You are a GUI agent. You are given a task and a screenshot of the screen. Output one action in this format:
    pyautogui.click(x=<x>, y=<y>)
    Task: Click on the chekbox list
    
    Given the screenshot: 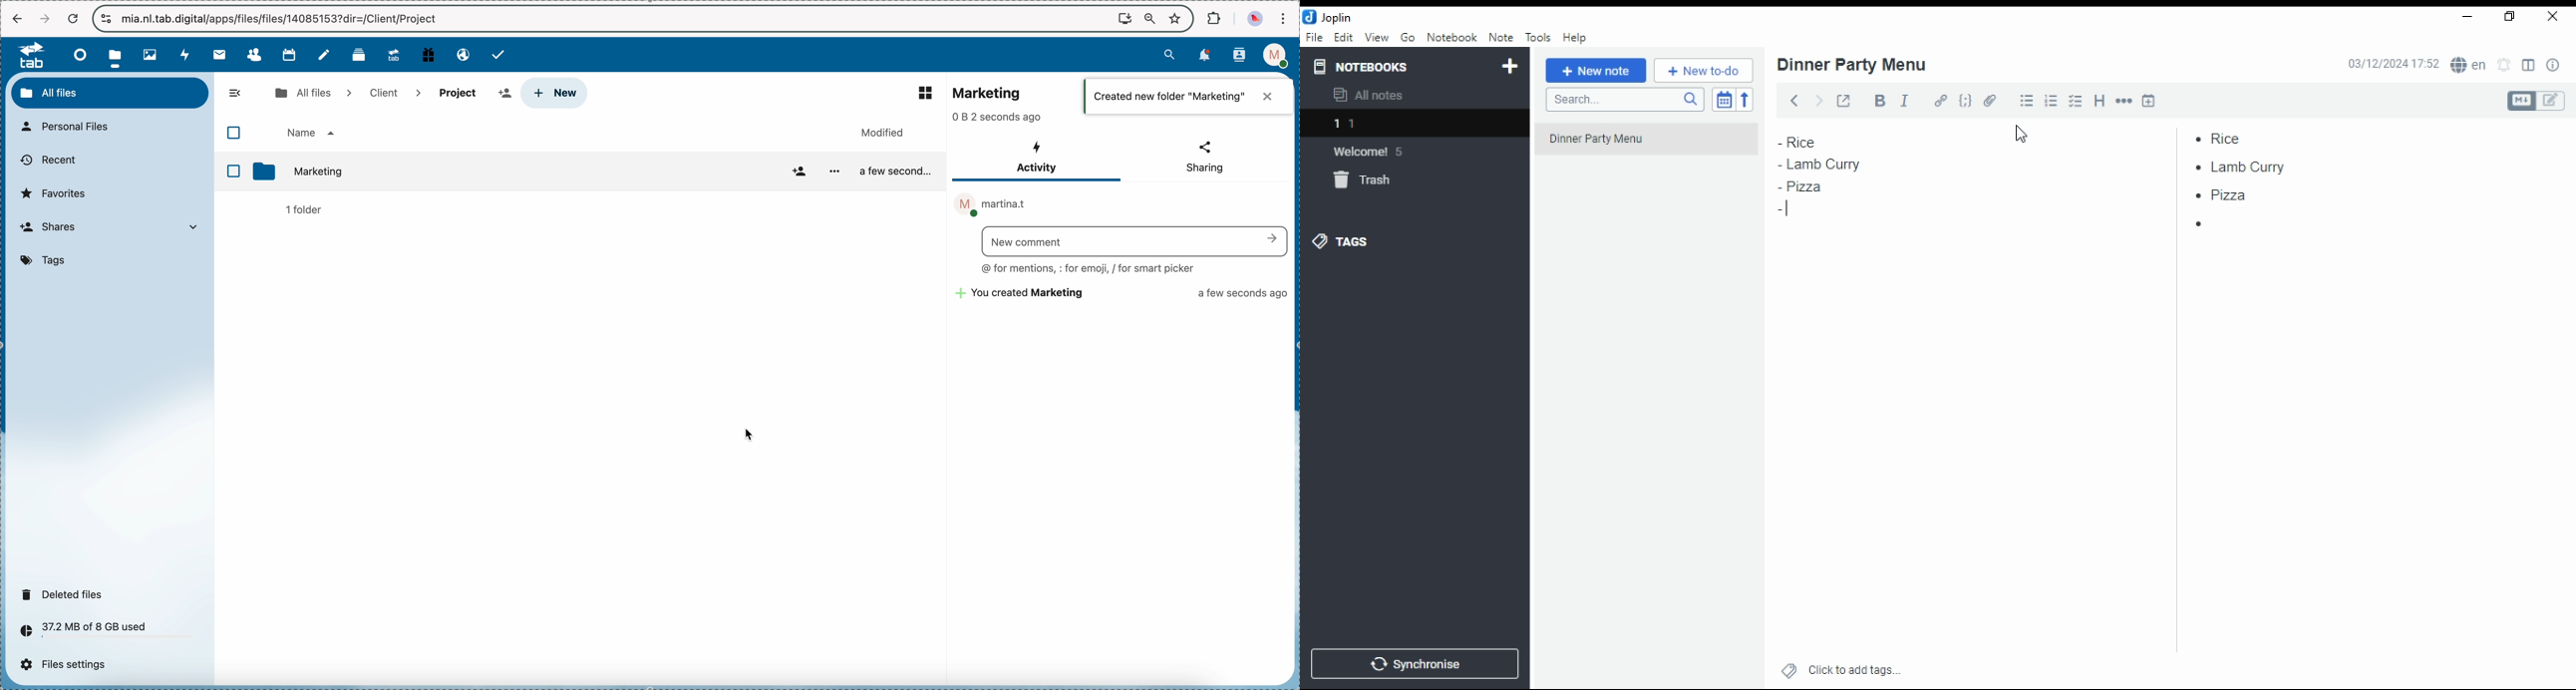 What is the action you would take?
    pyautogui.click(x=2077, y=102)
    